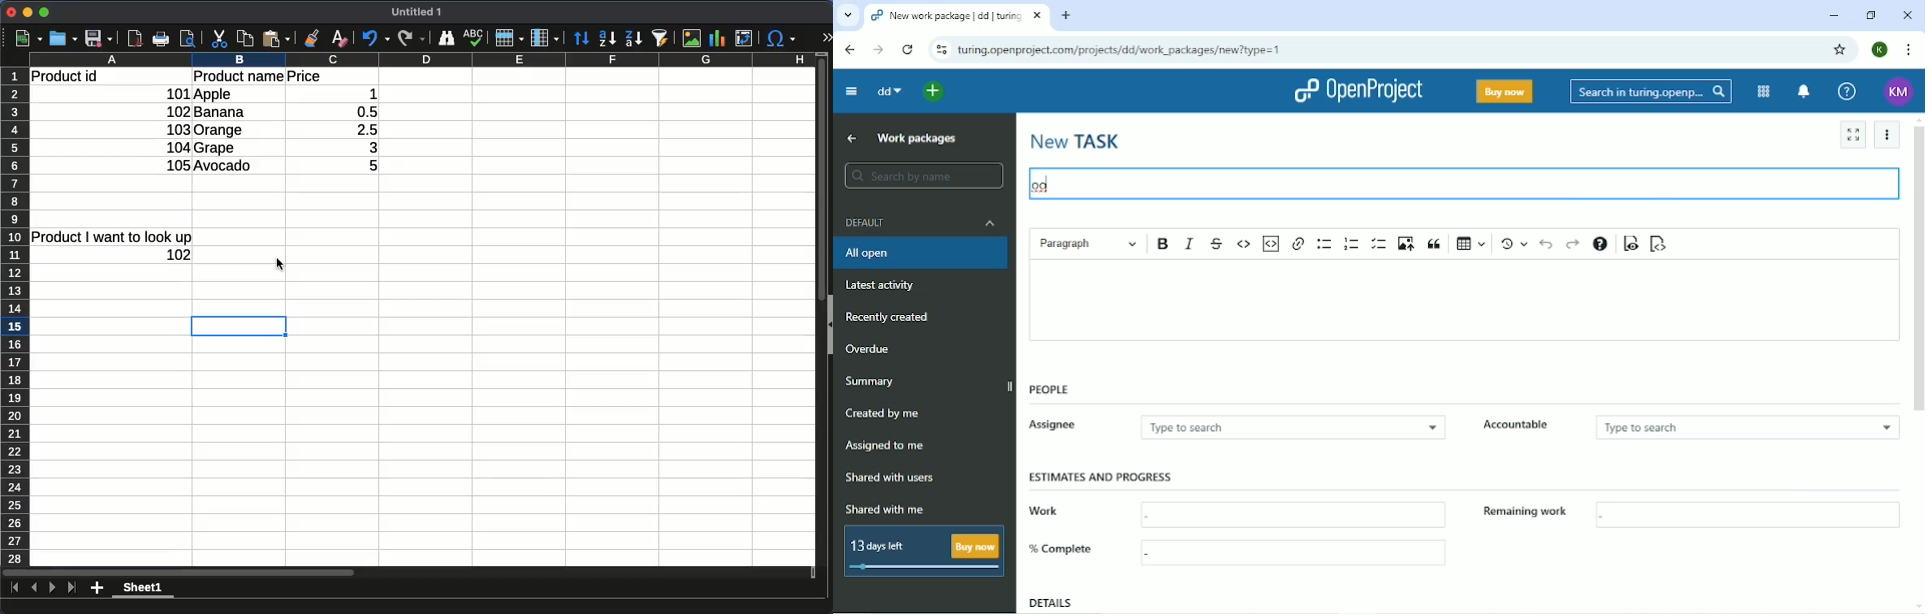  Describe the element at coordinates (341, 39) in the screenshot. I see `clear formatting` at that location.